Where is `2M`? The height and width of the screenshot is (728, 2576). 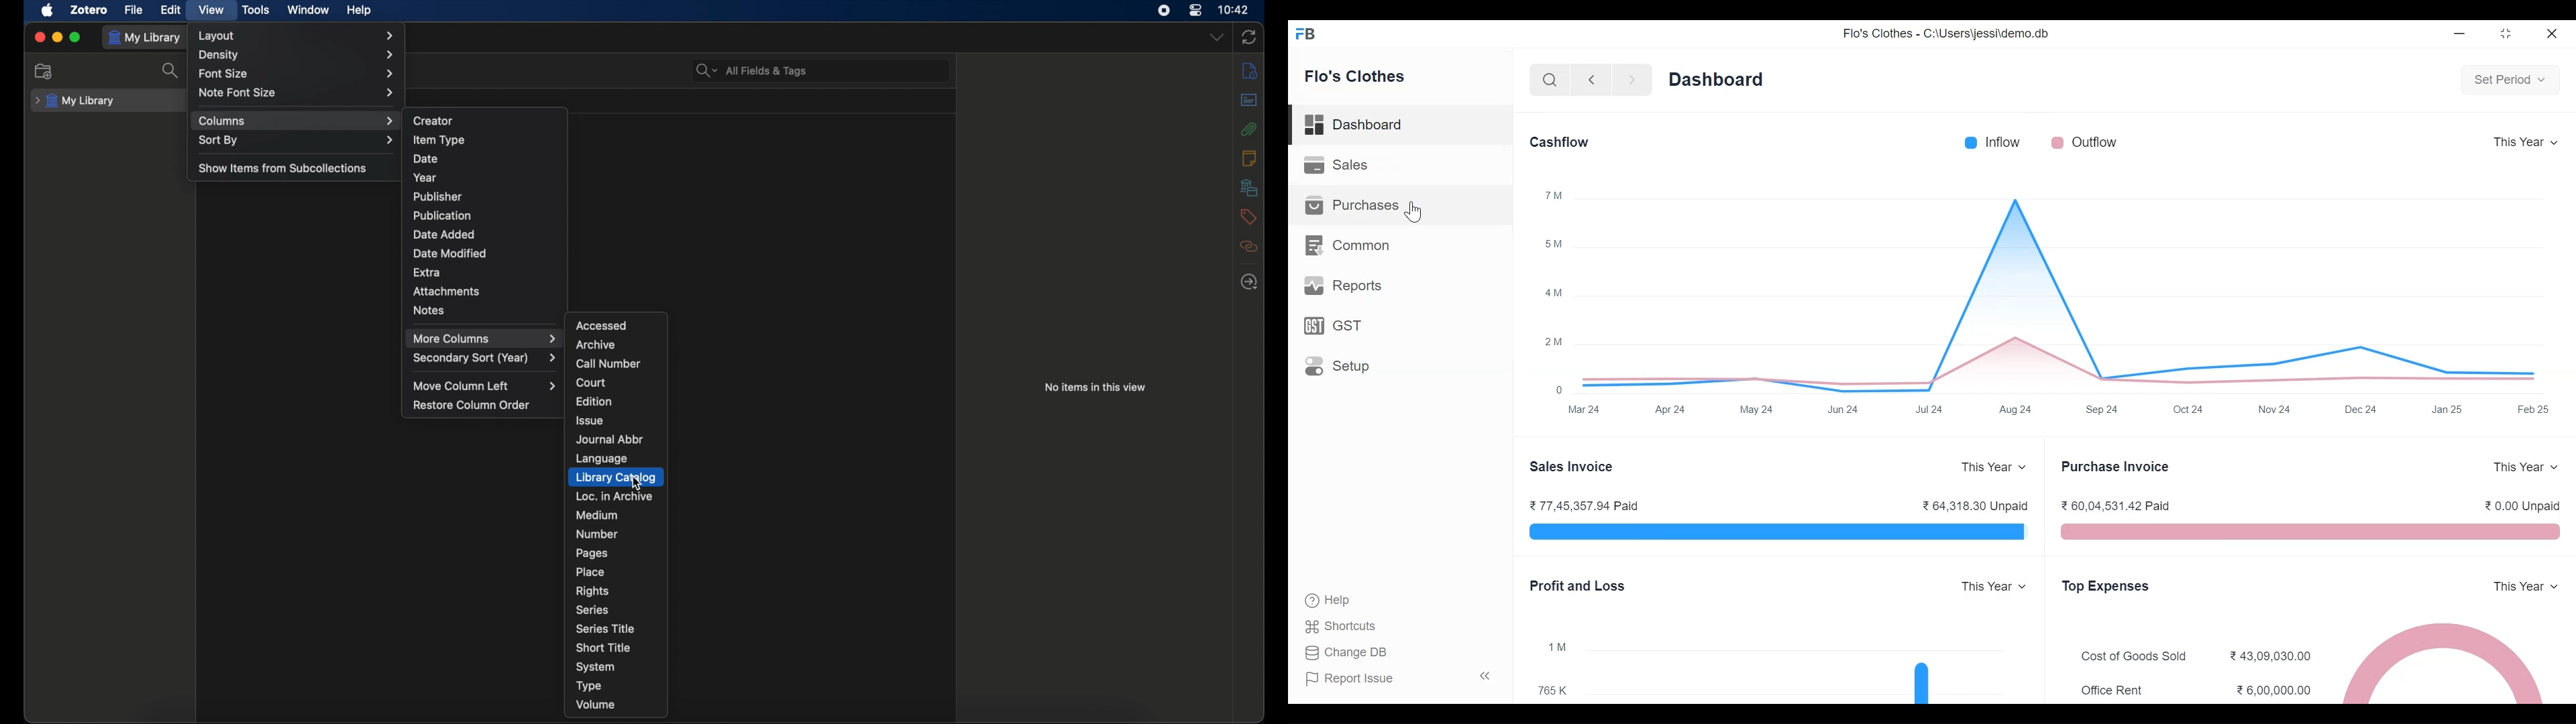
2M is located at coordinates (1554, 342).